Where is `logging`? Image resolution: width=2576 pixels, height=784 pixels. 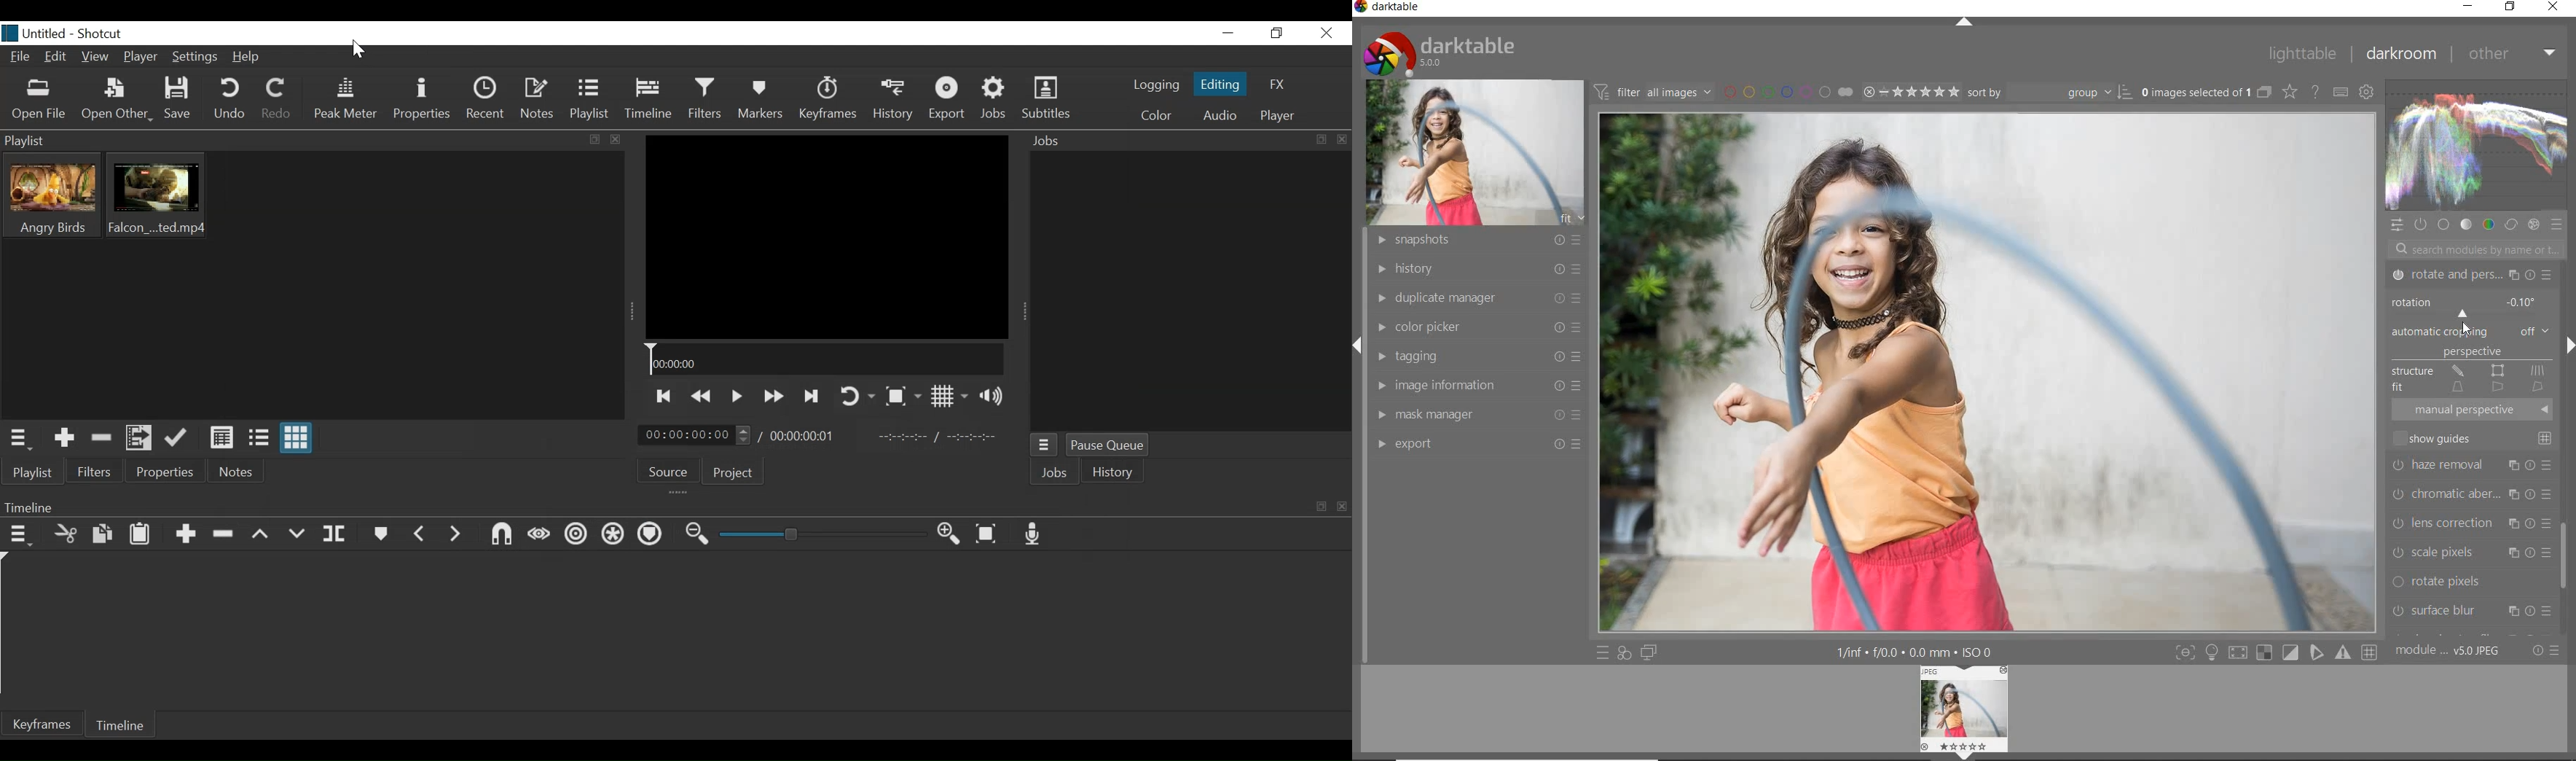
logging is located at coordinates (1156, 87).